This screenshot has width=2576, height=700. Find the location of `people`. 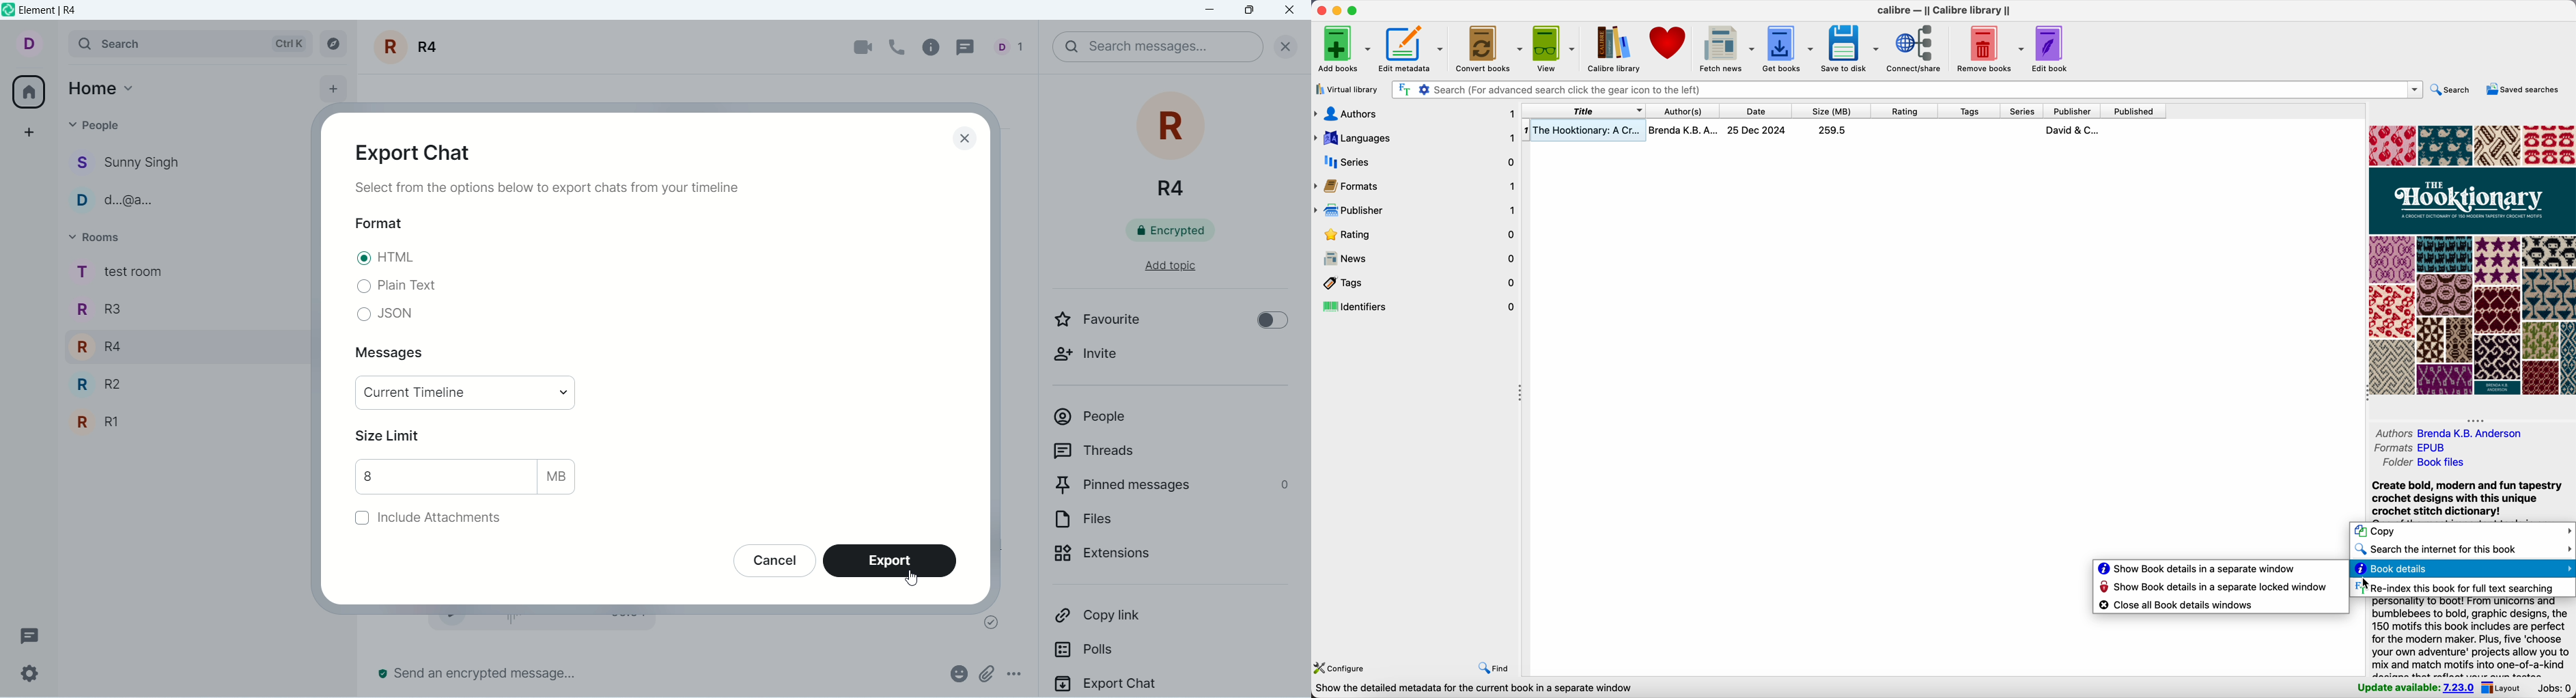

people is located at coordinates (1013, 46).